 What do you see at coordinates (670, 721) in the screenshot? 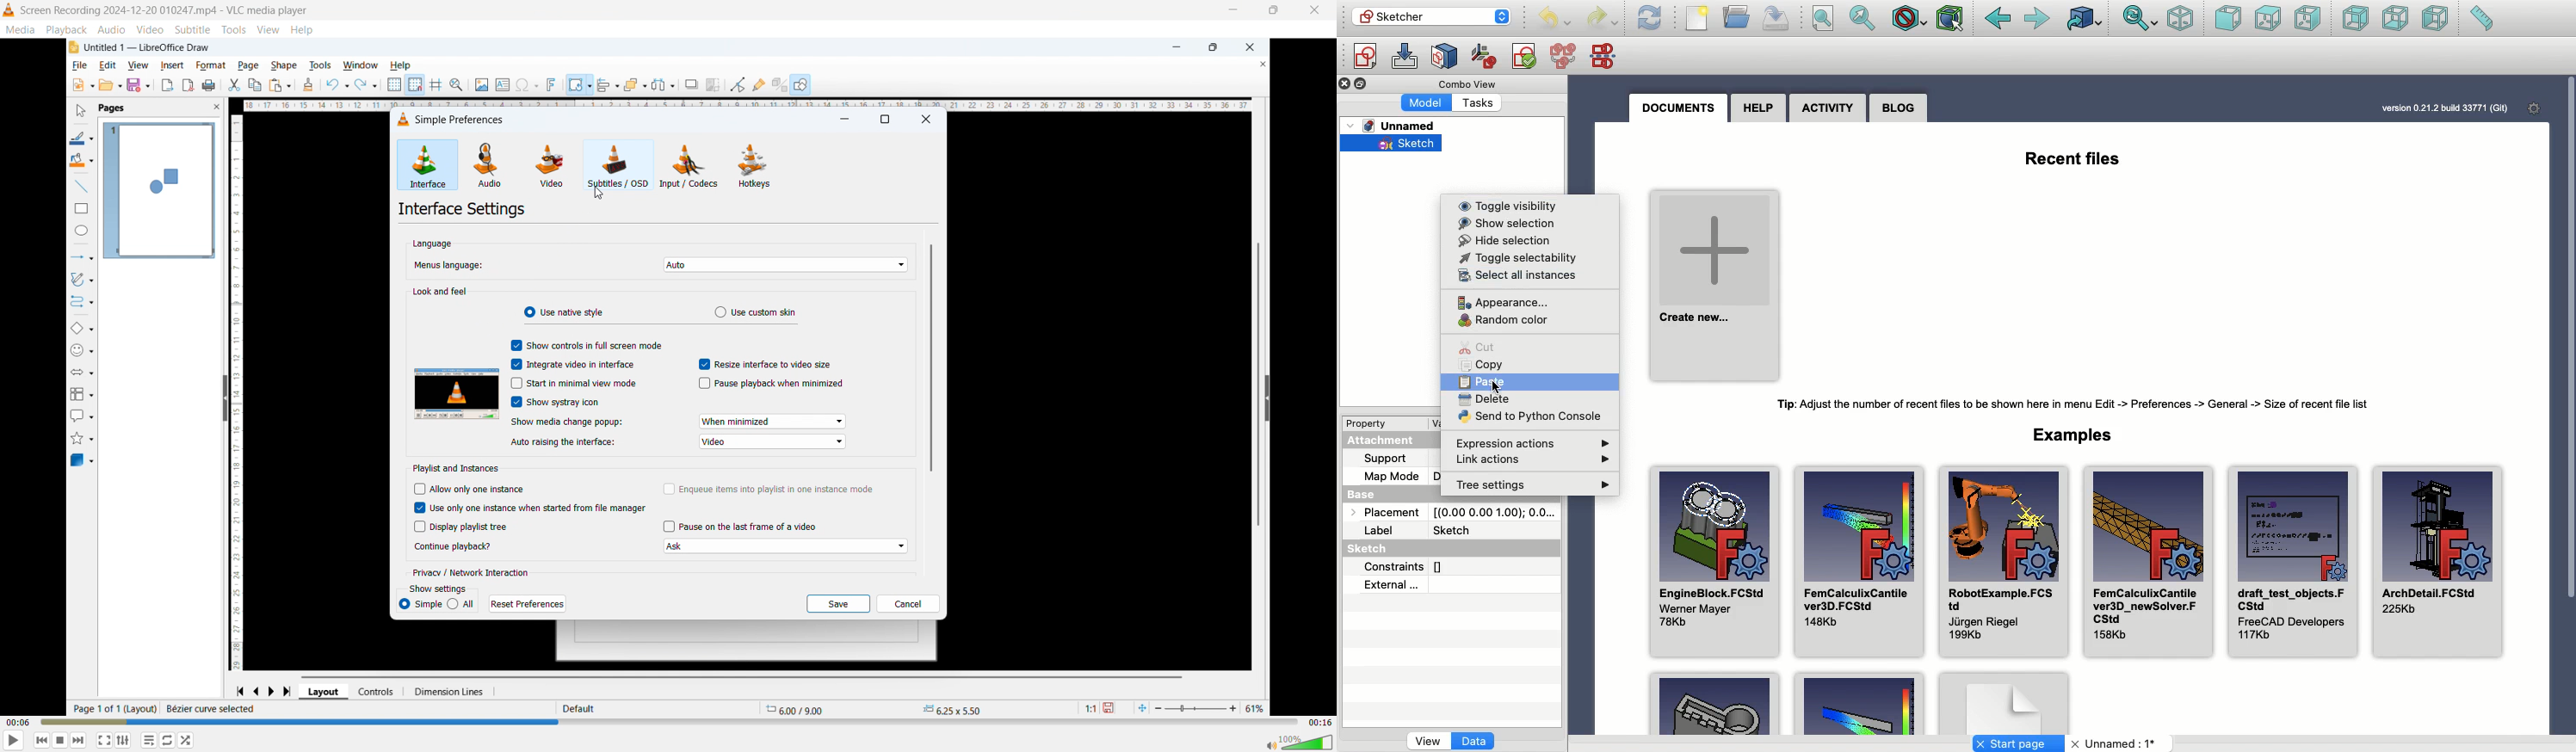
I see `Time bar ` at bounding box center [670, 721].